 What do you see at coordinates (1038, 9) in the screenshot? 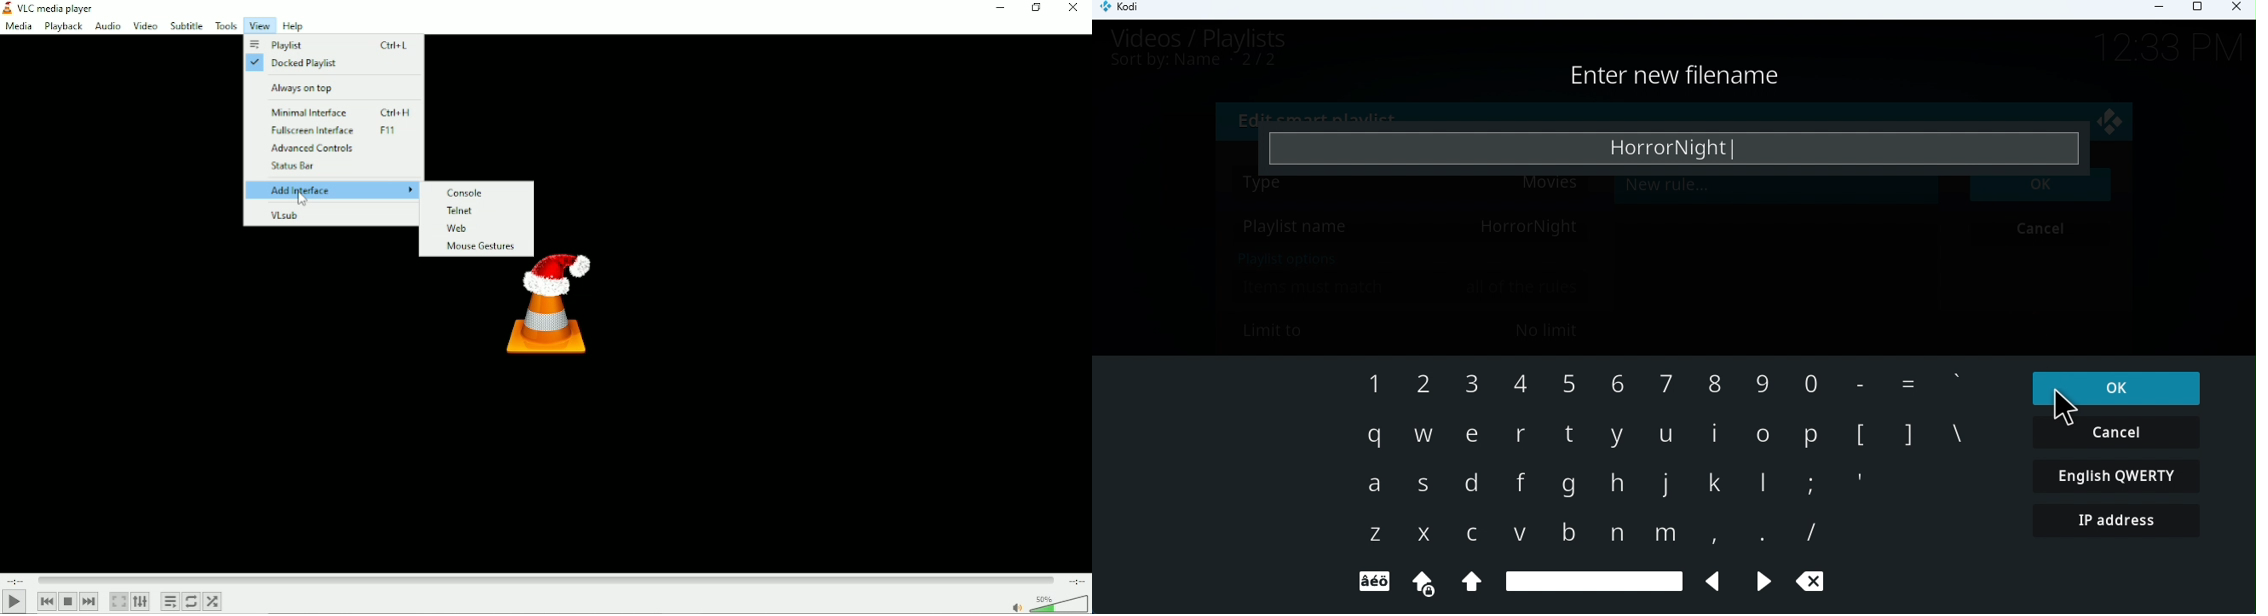
I see `Restore down` at bounding box center [1038, 9].